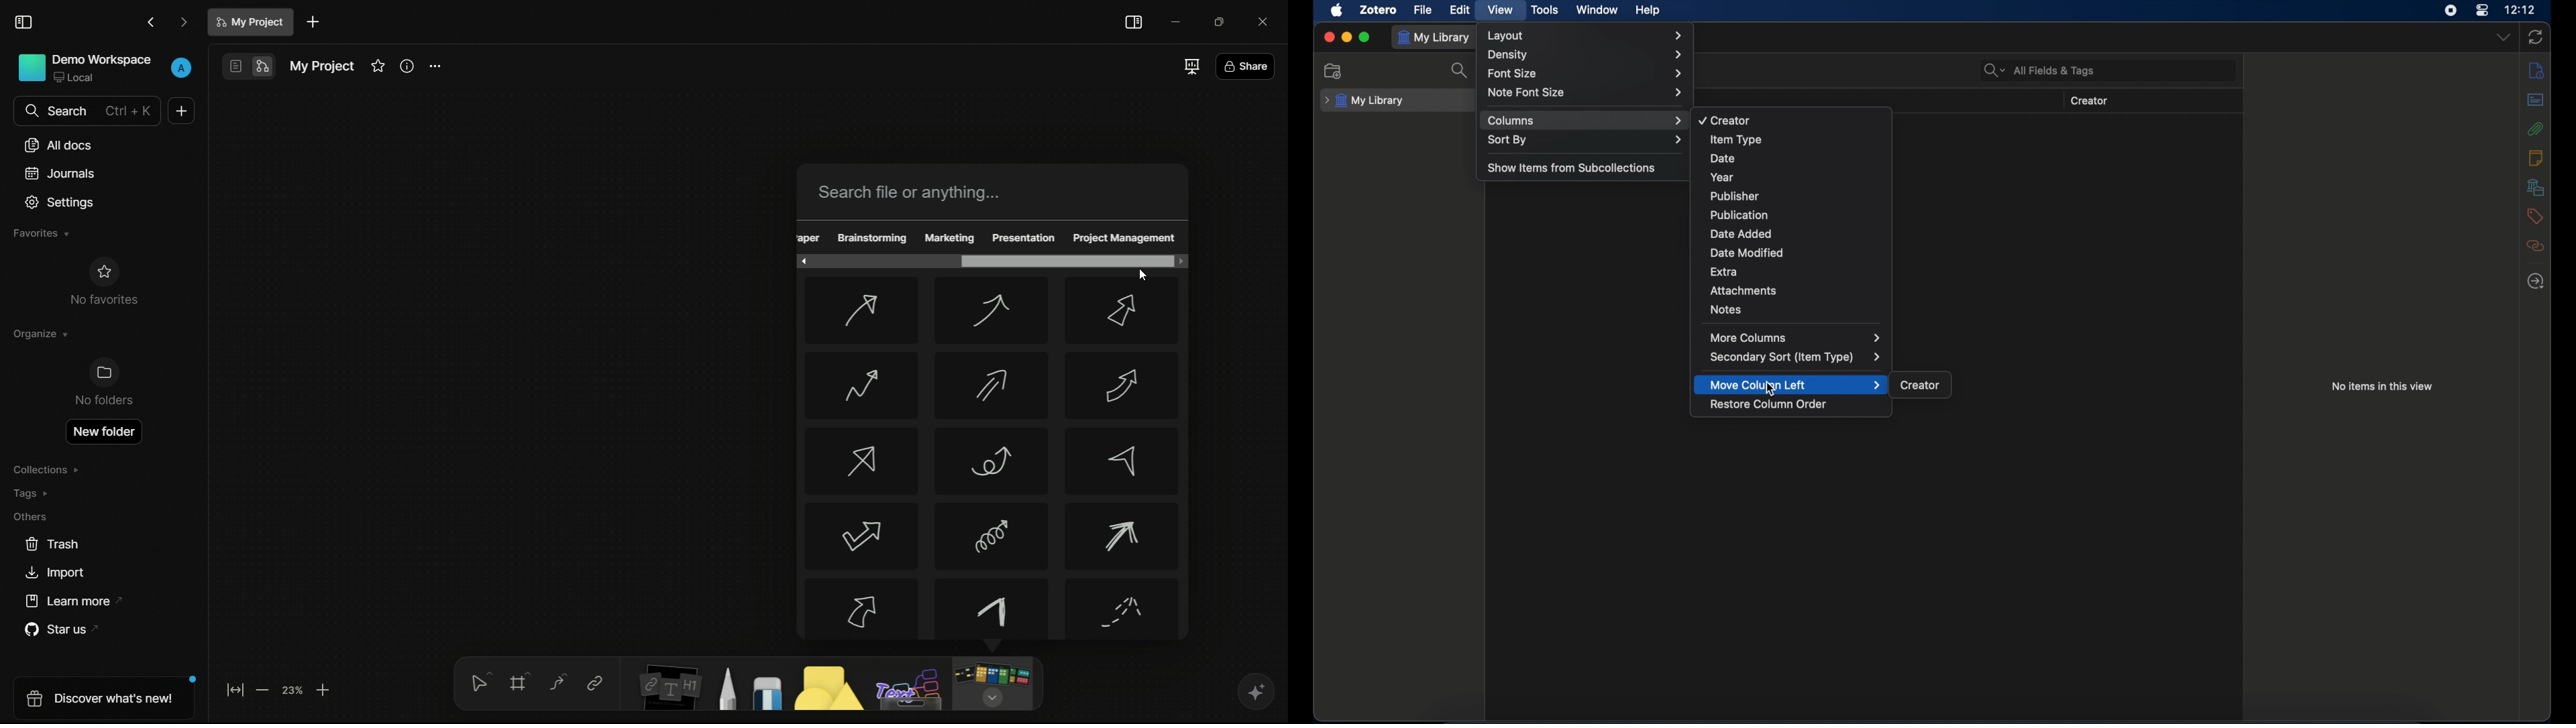 The image size is (2576, 728). Describe the element at coordinates (726, 688) in the screenshot. I see `pencil and pen` at that location.